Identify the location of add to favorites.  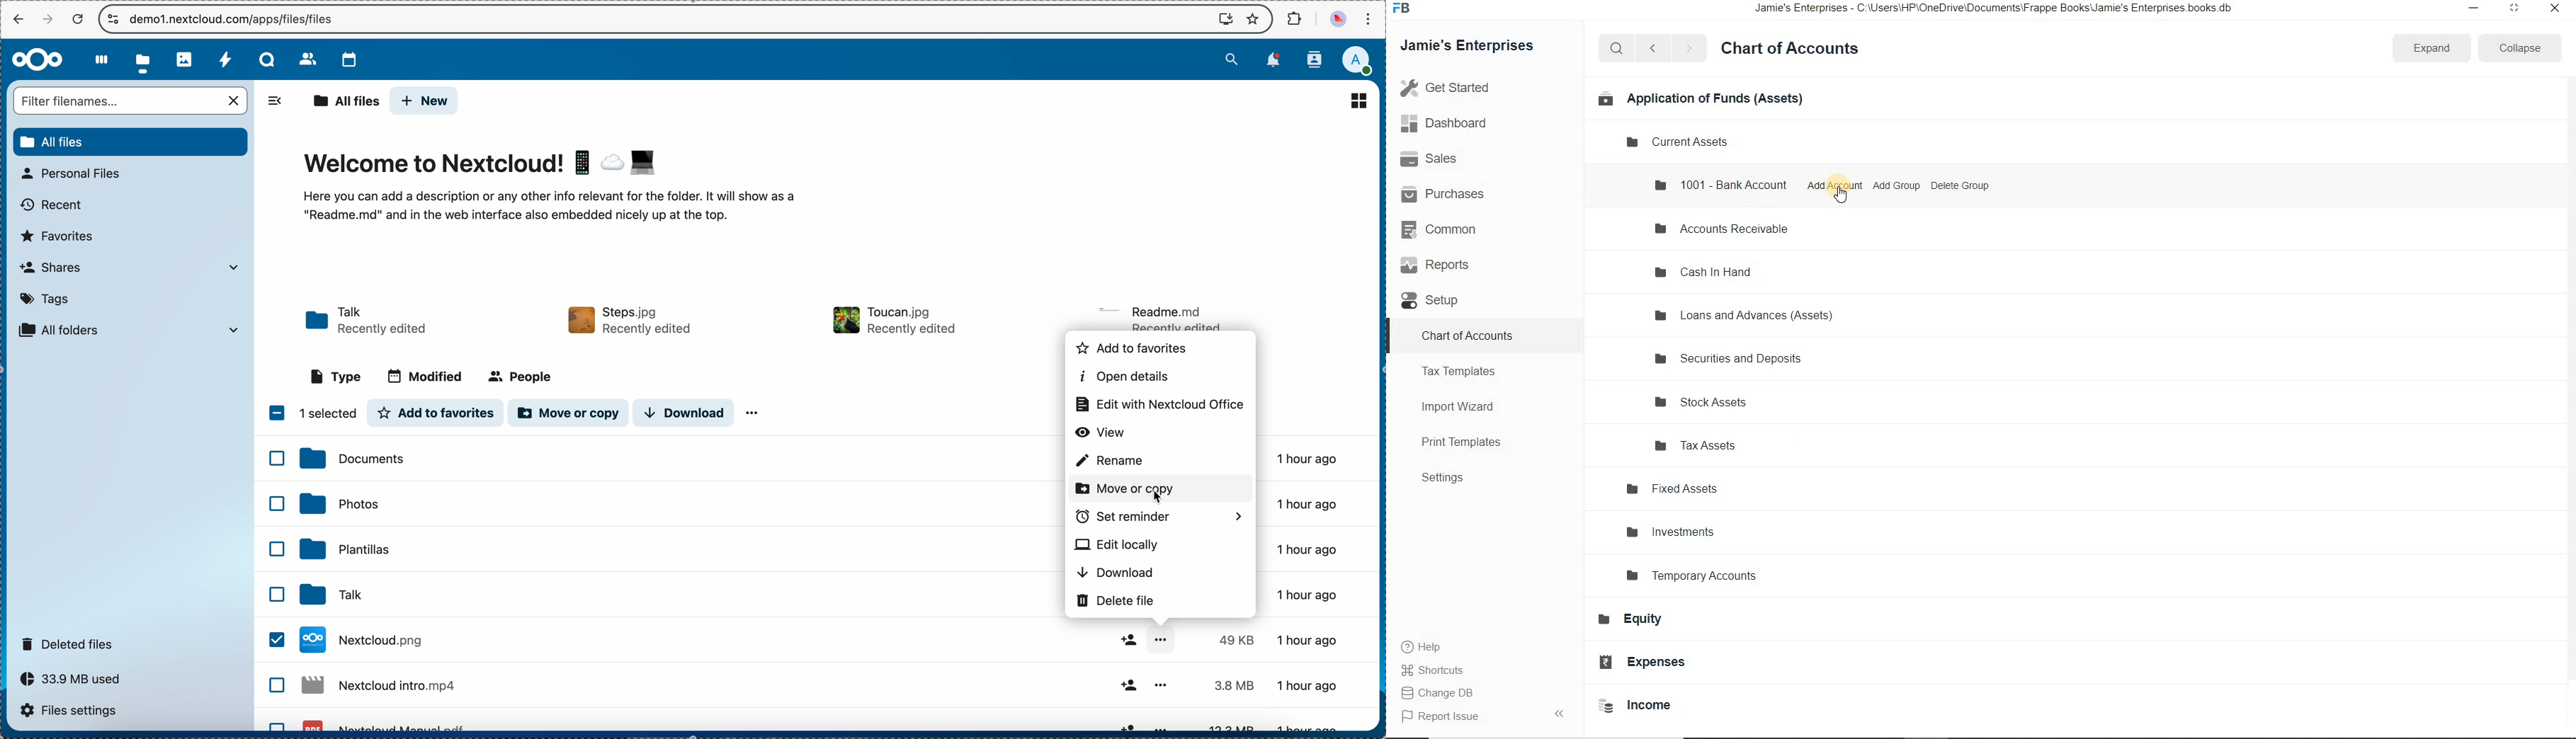
(437, 414).